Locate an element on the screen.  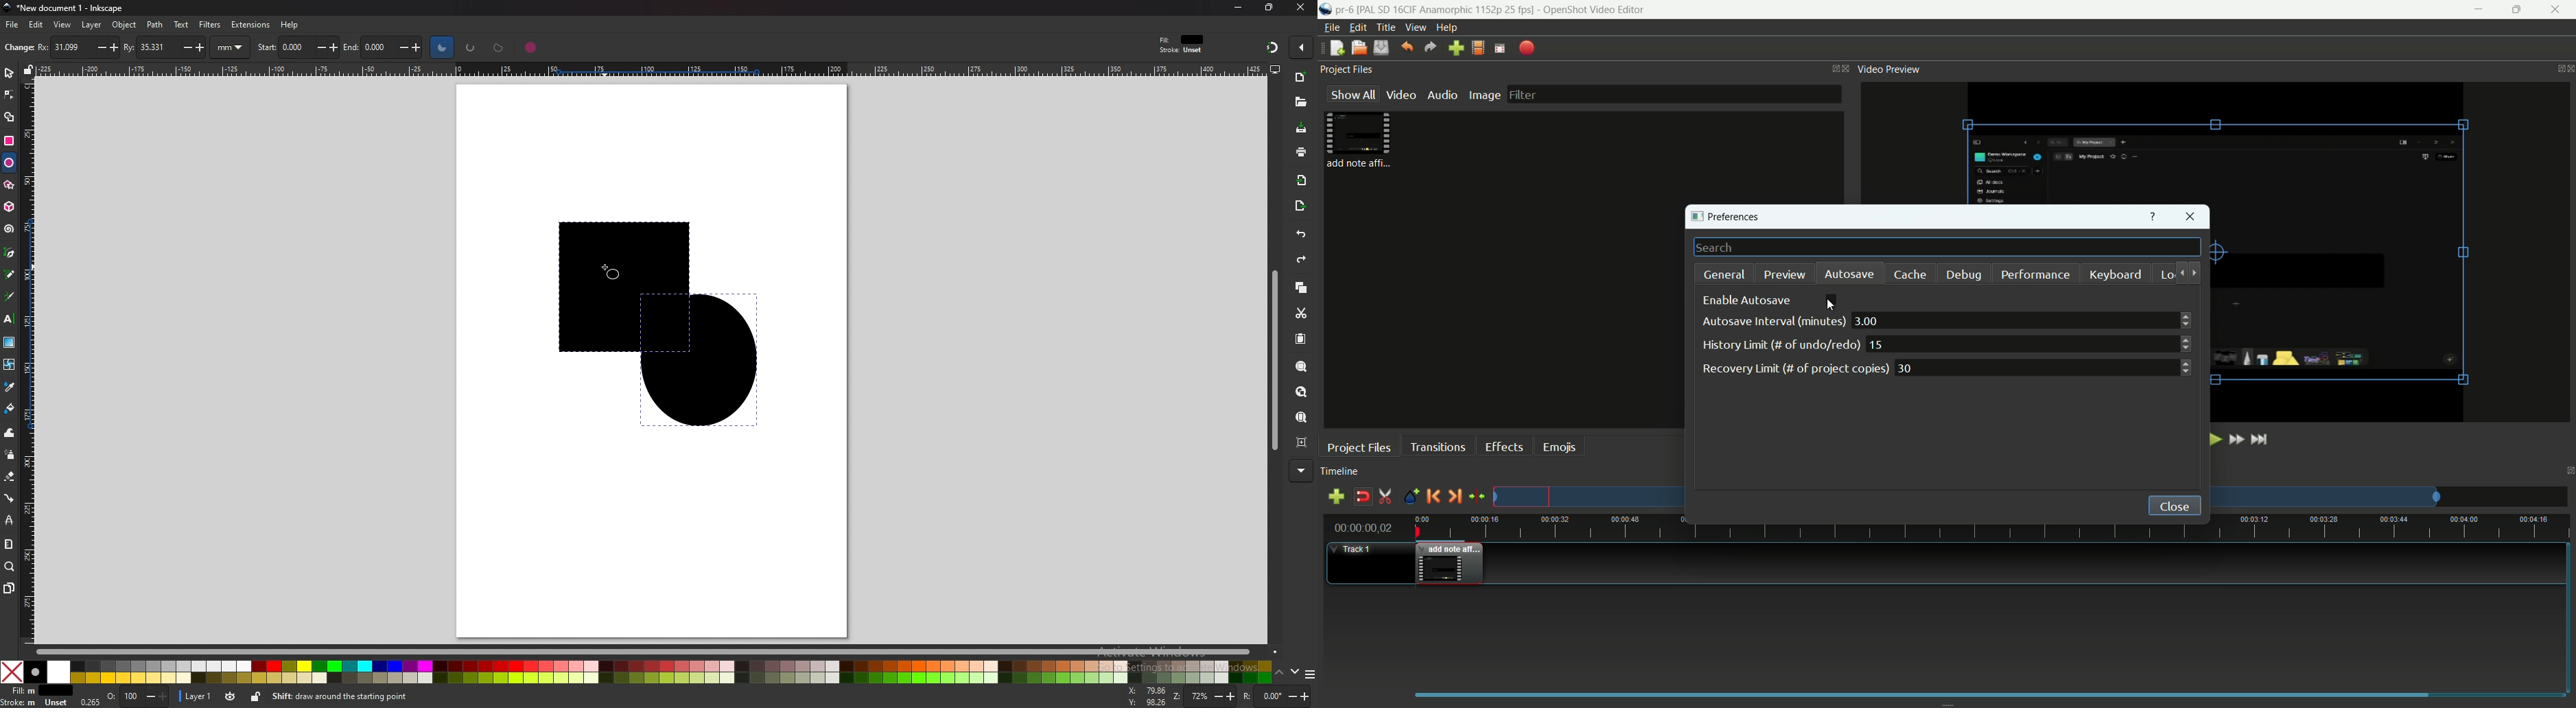
help is located at coordinates (289, 25).